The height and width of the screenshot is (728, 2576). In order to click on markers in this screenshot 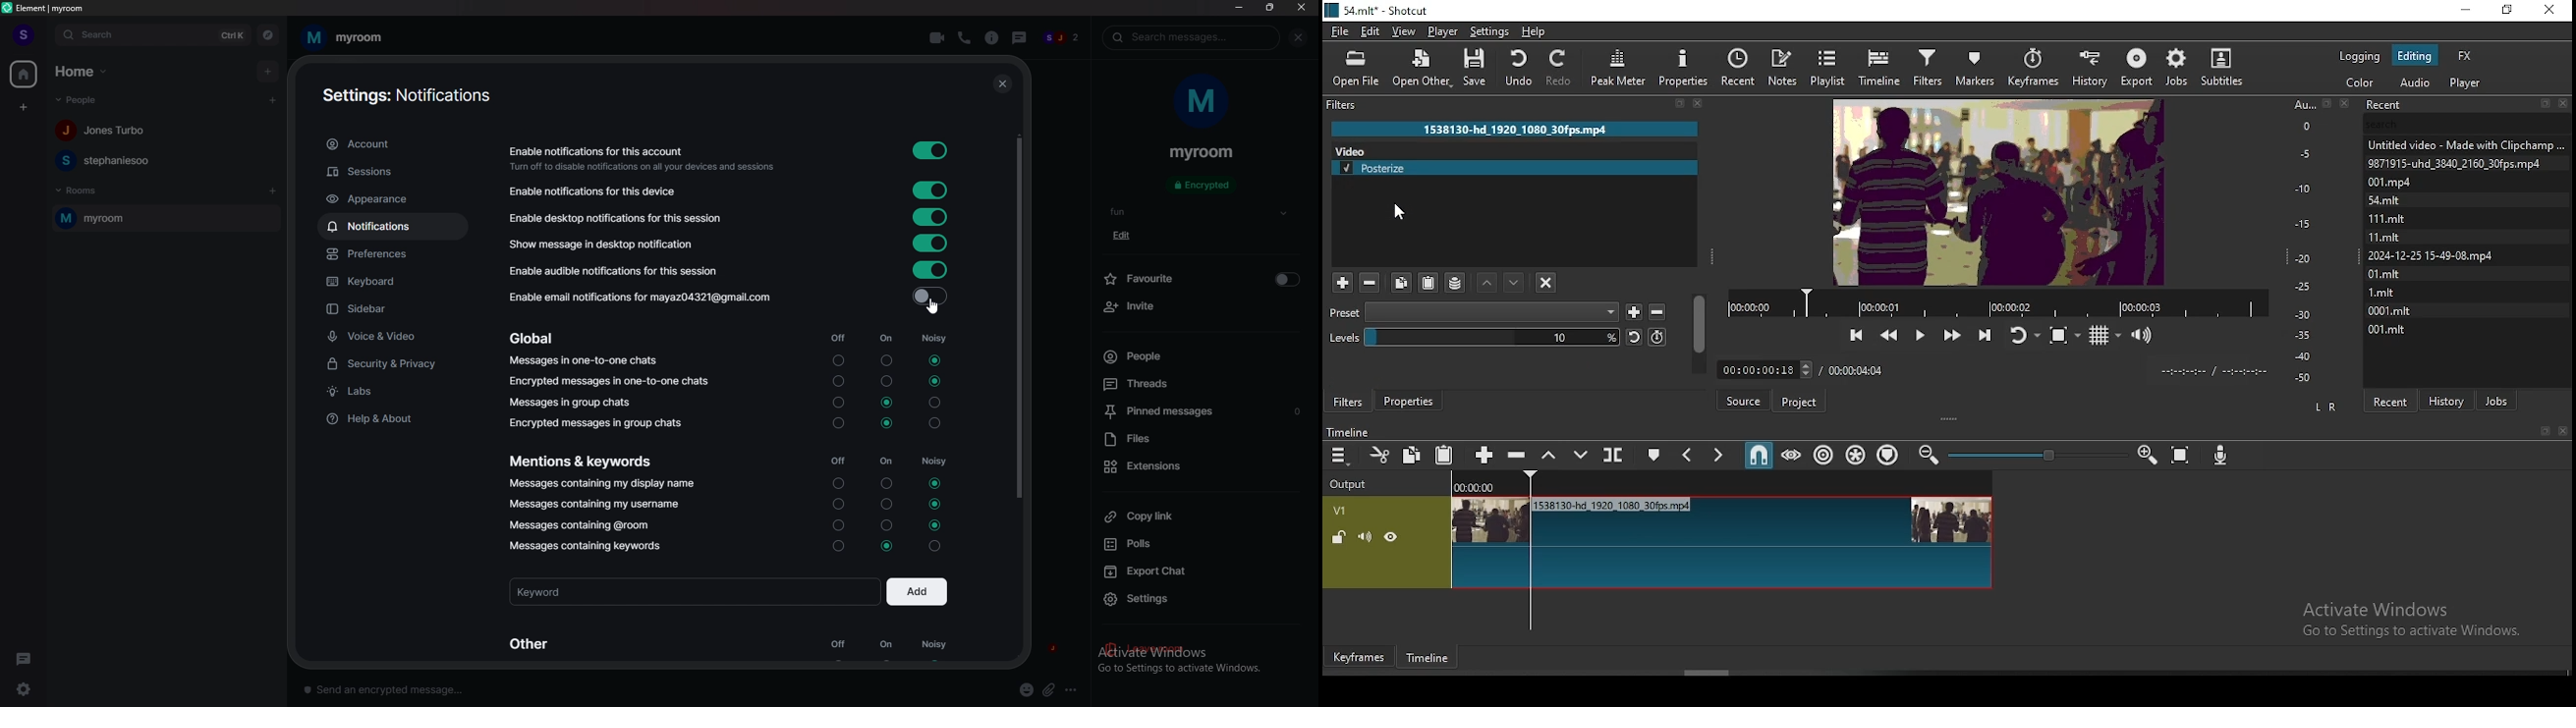, I will do `click(1976, 68)`.